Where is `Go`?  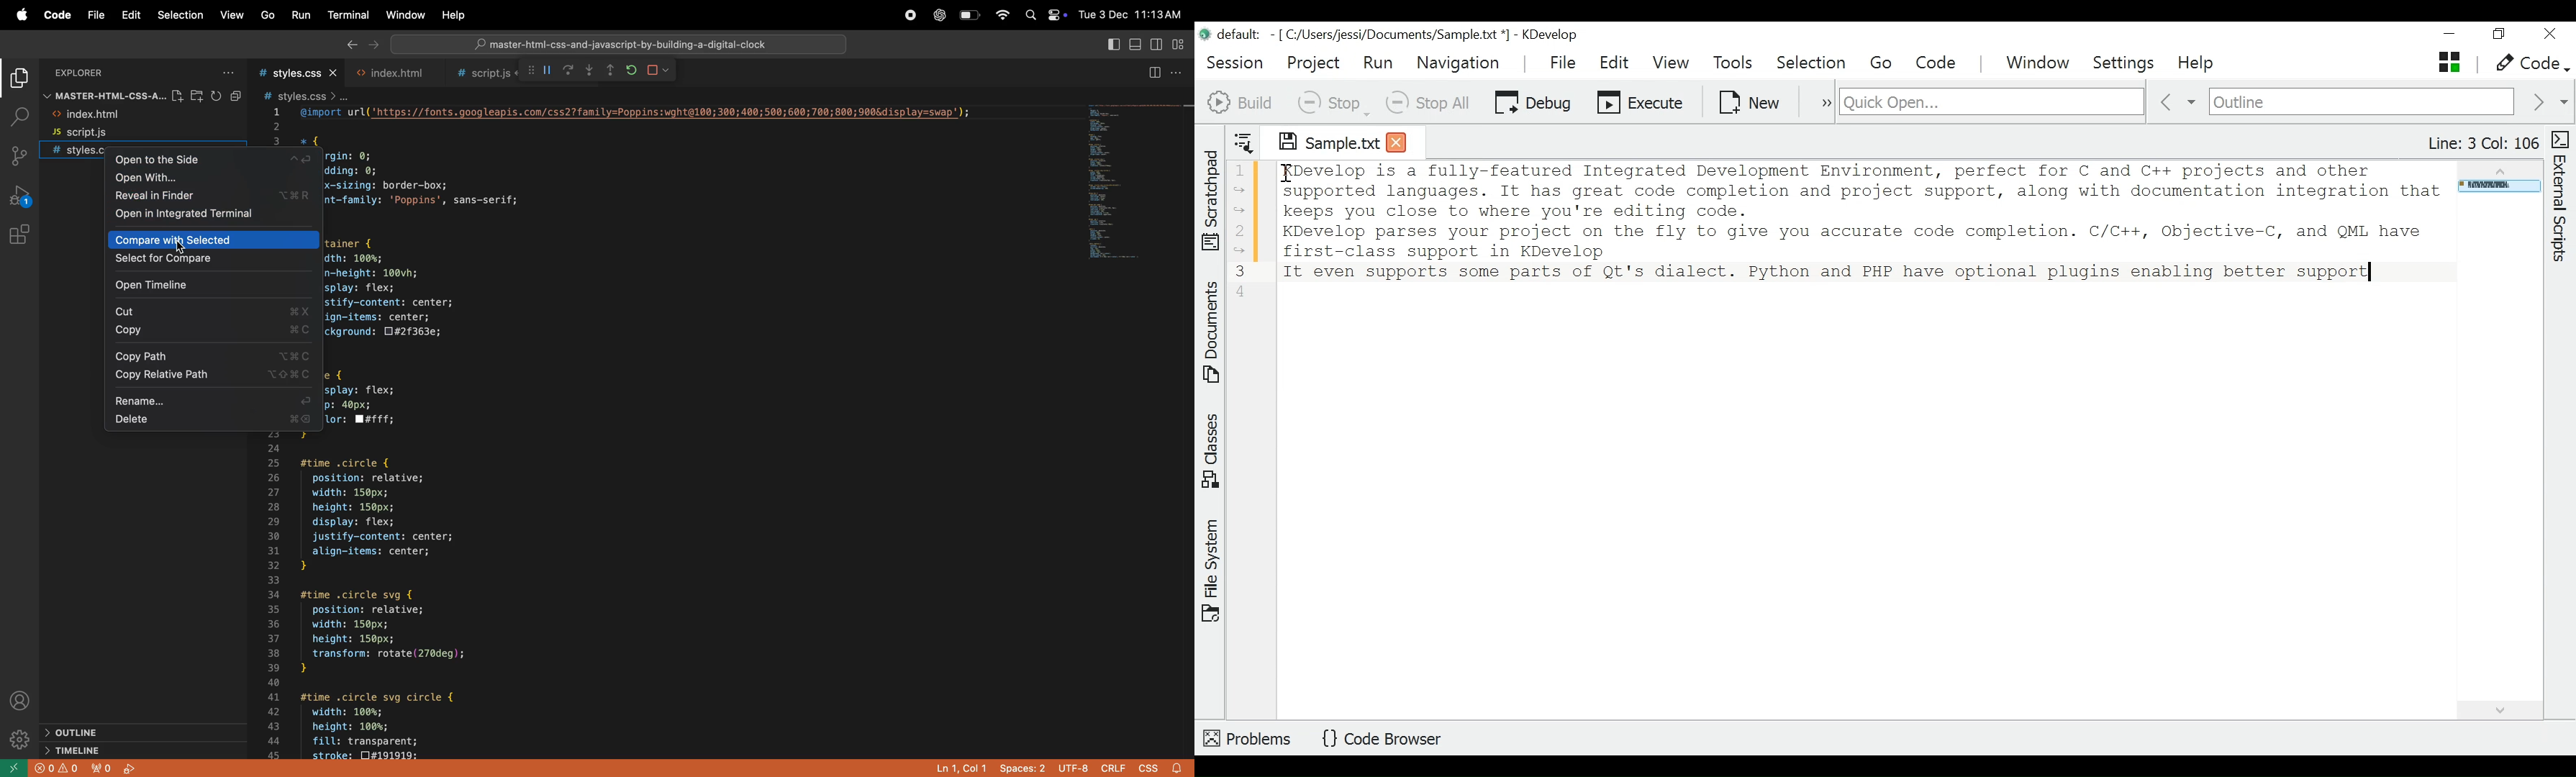 Go is located at coordinates (1884, 63).